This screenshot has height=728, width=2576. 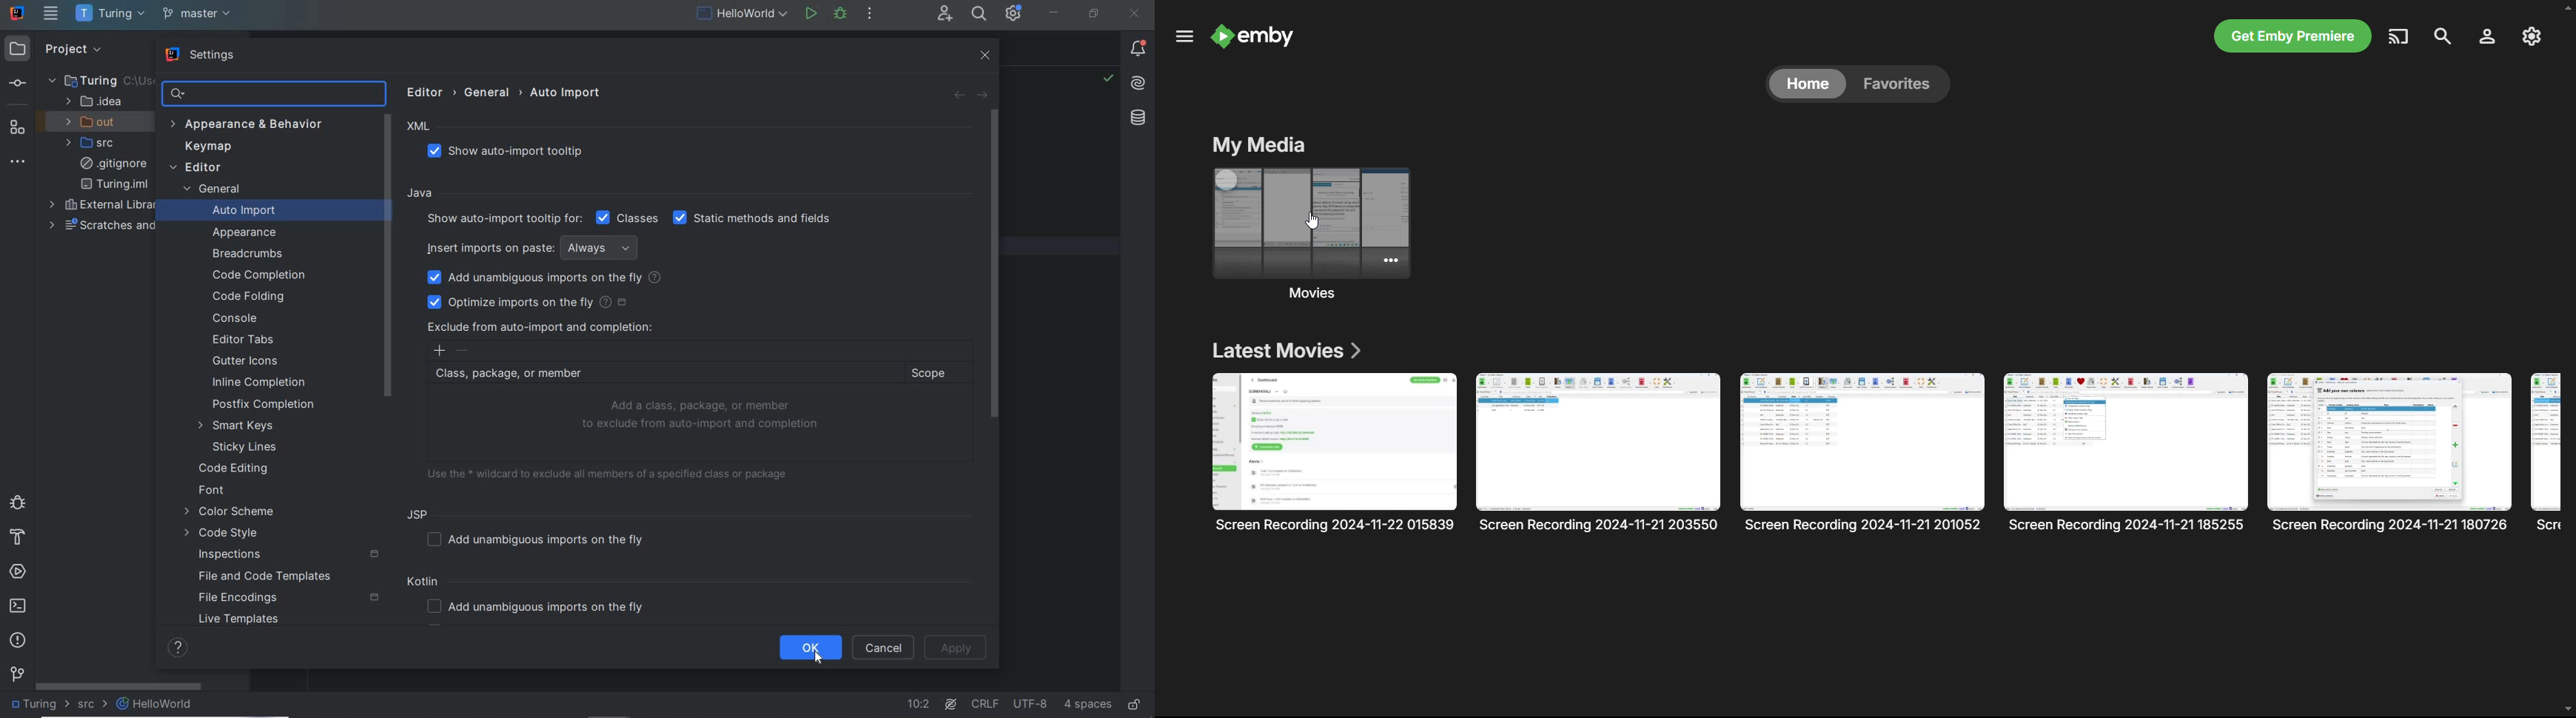 What do you see at coordinates (2293, 36) in the screenshot?
I see `get emby premiere` at bounding box center [2293, 36].